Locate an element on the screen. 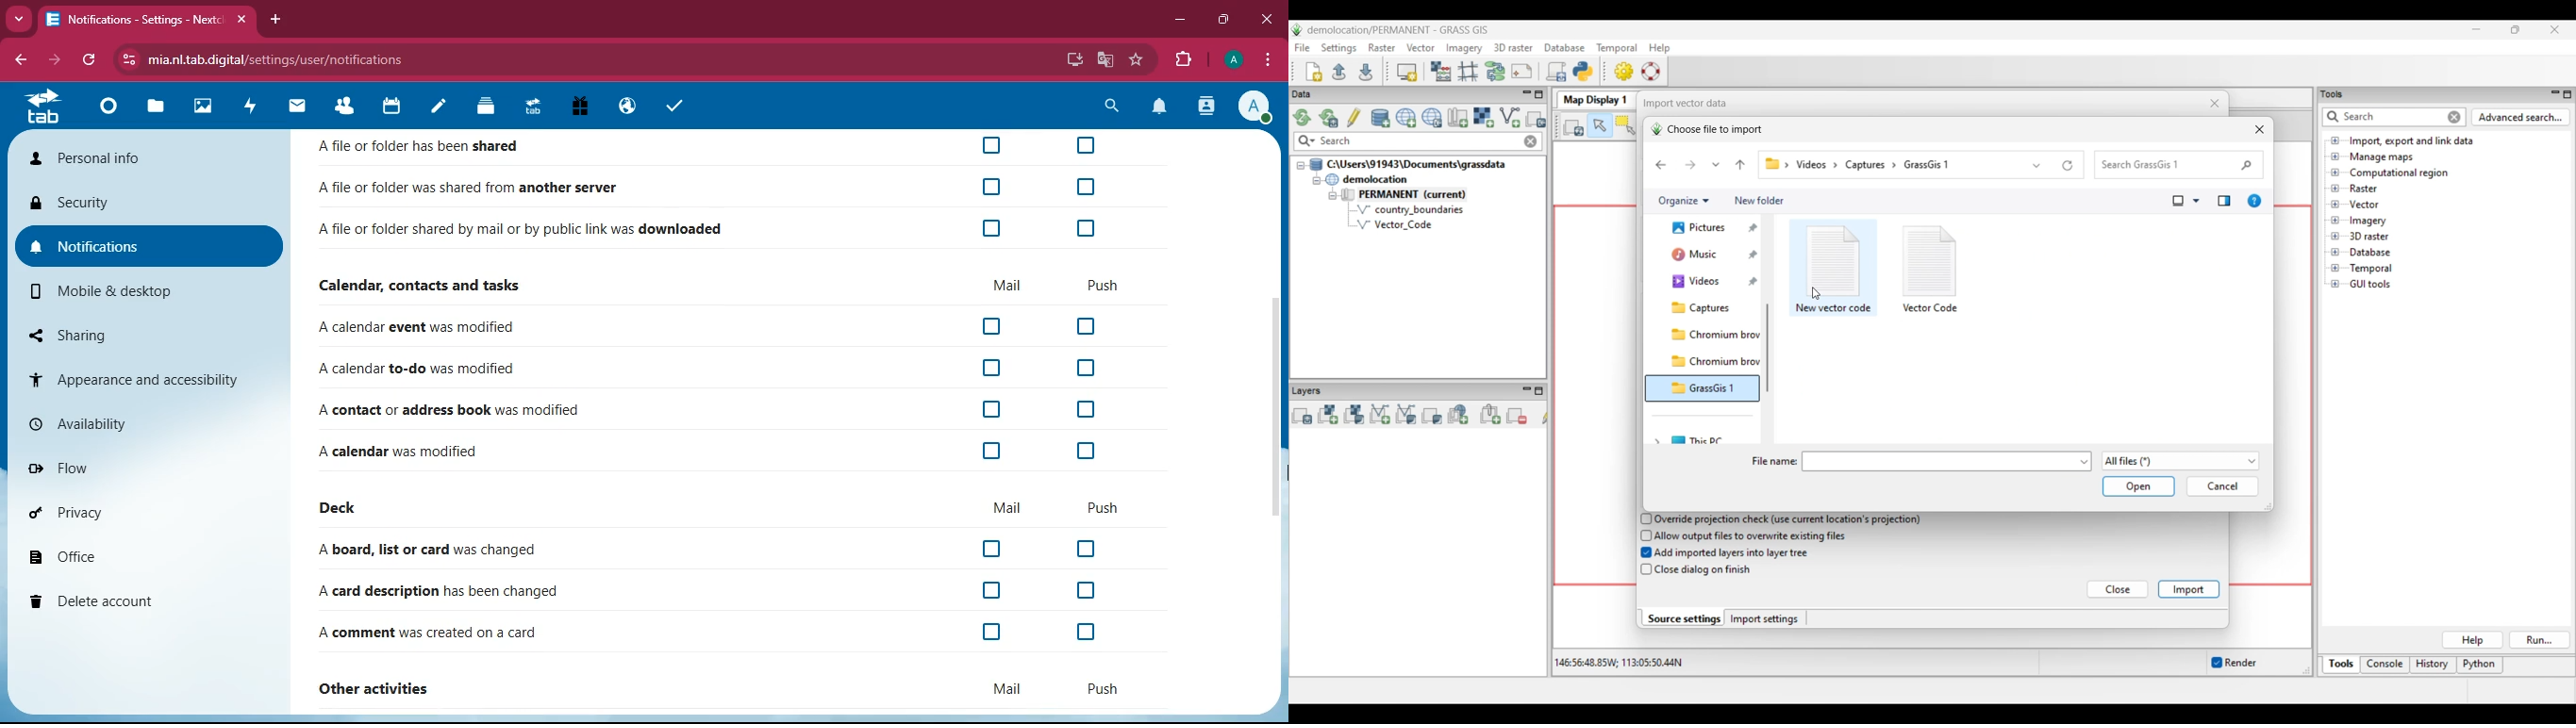 Image resolution: width=2576 pixels, height=728 pixels. mail is located at coordinates (1010, 507).